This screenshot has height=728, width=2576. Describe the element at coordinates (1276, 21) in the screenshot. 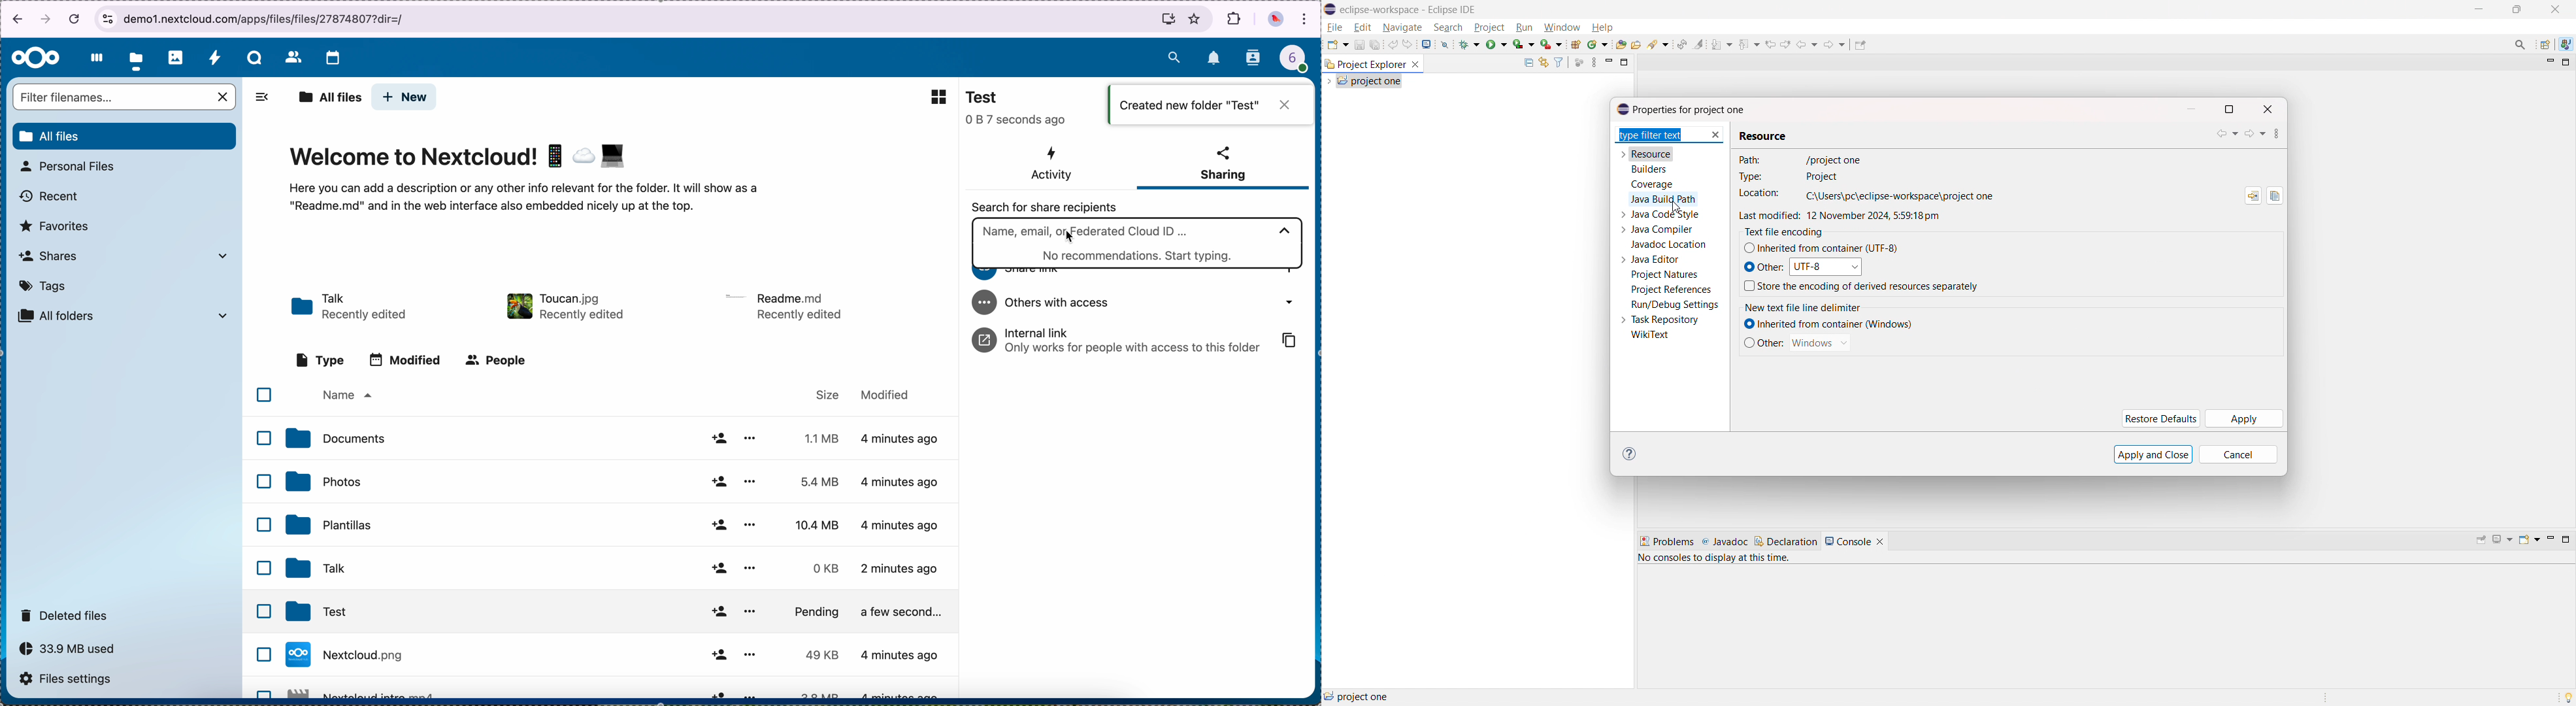

I see `profile picture` at that location.